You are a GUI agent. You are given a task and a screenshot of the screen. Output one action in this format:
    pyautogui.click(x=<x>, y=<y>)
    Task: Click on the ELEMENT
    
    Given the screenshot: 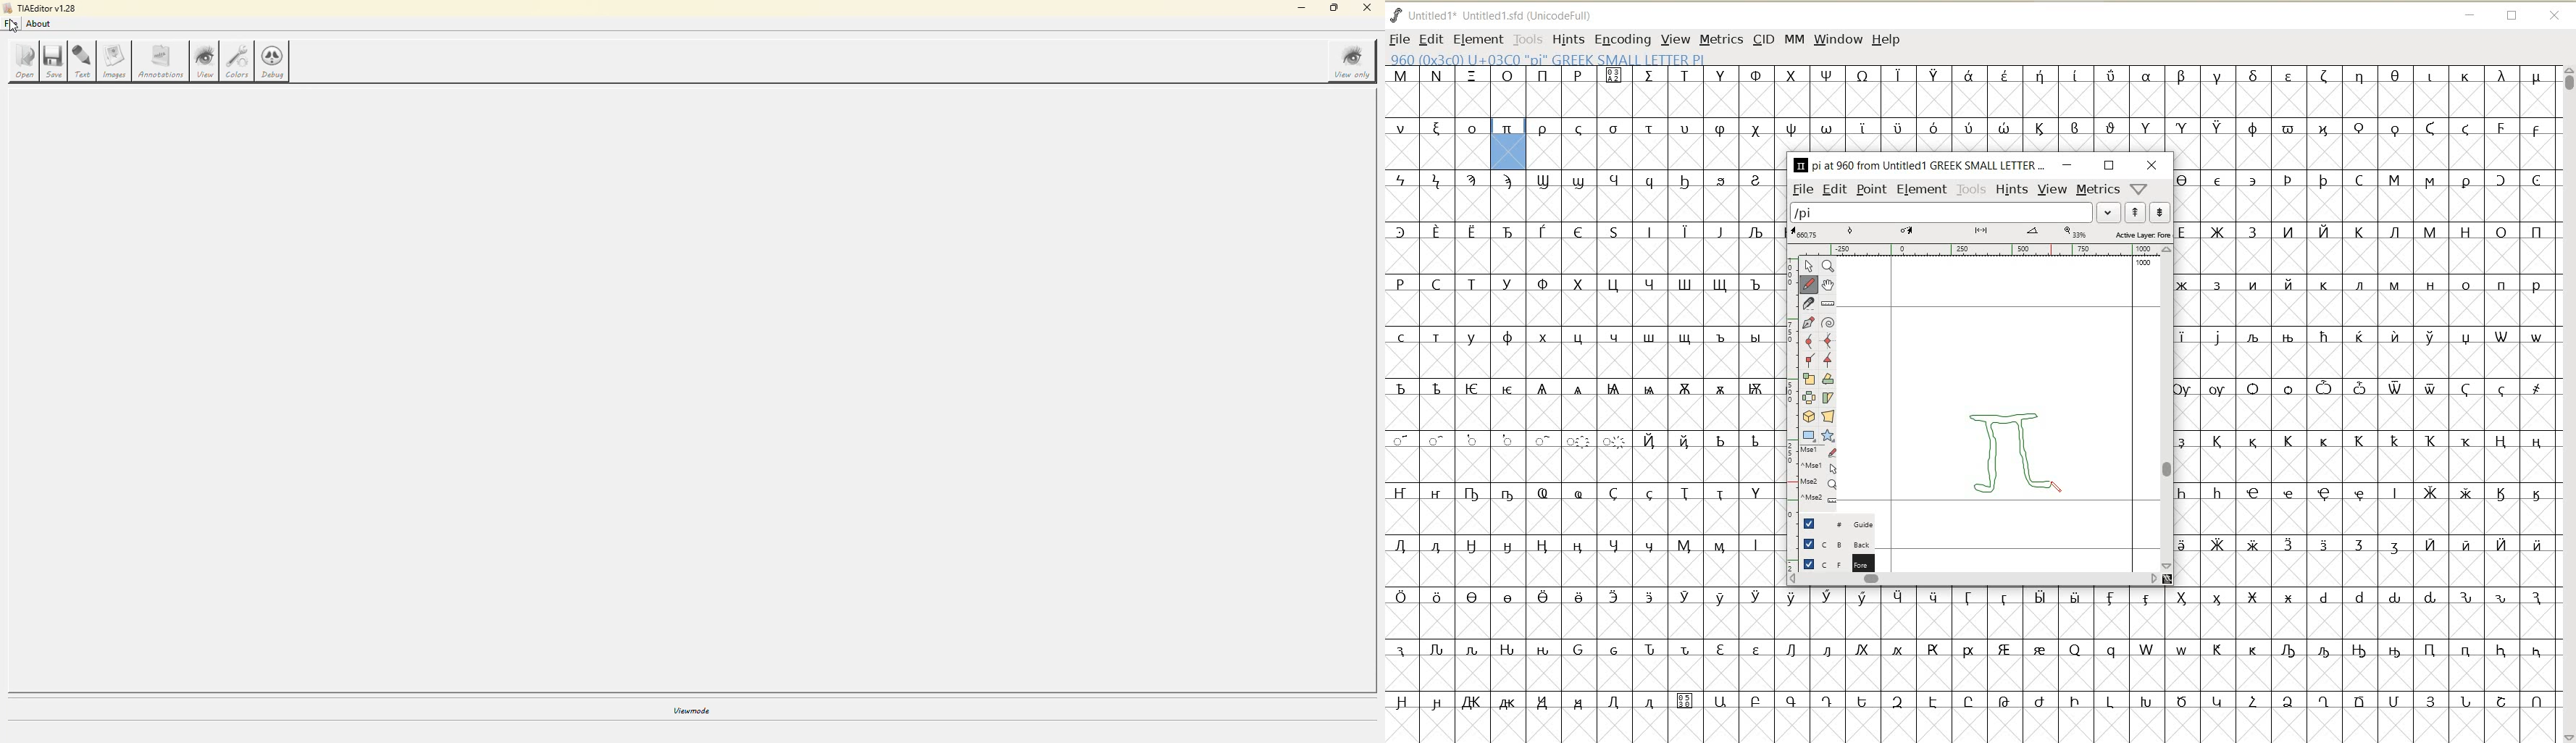 What is the action you would take?
    pyautogui.click(x=1922, y=190)
    